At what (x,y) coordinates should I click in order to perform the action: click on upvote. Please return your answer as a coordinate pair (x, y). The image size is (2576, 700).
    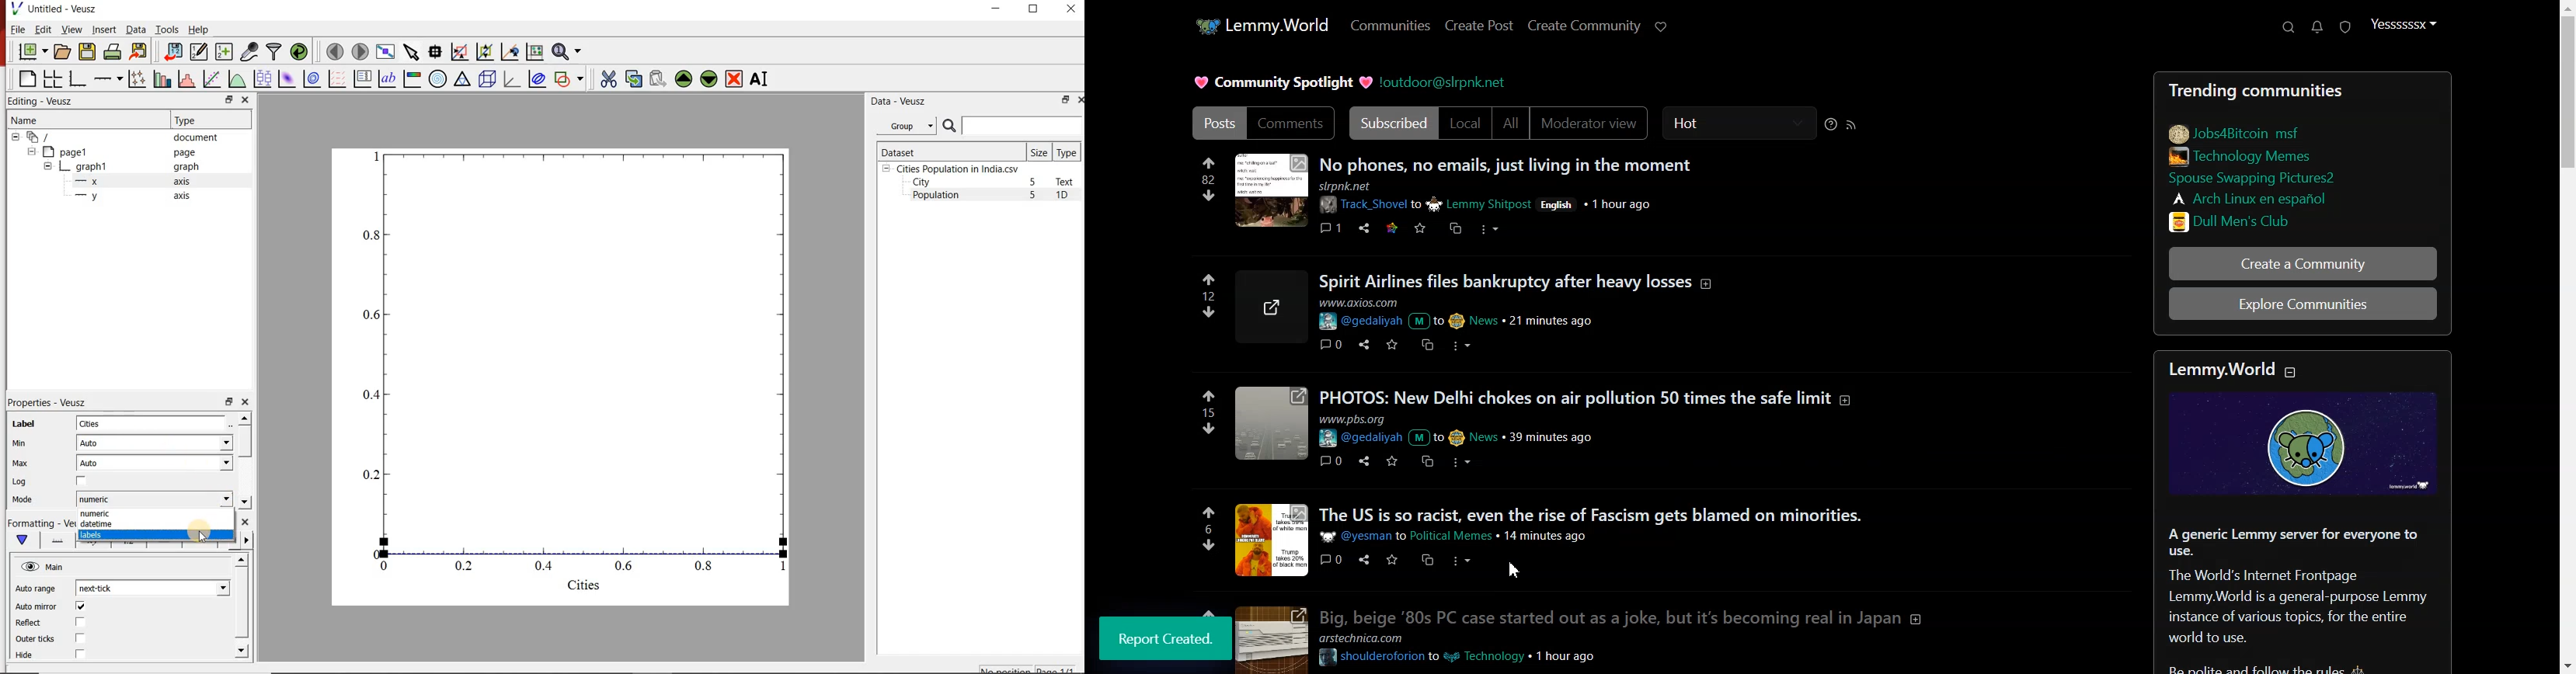
    Looking at the image, I should click on (1210, 512).